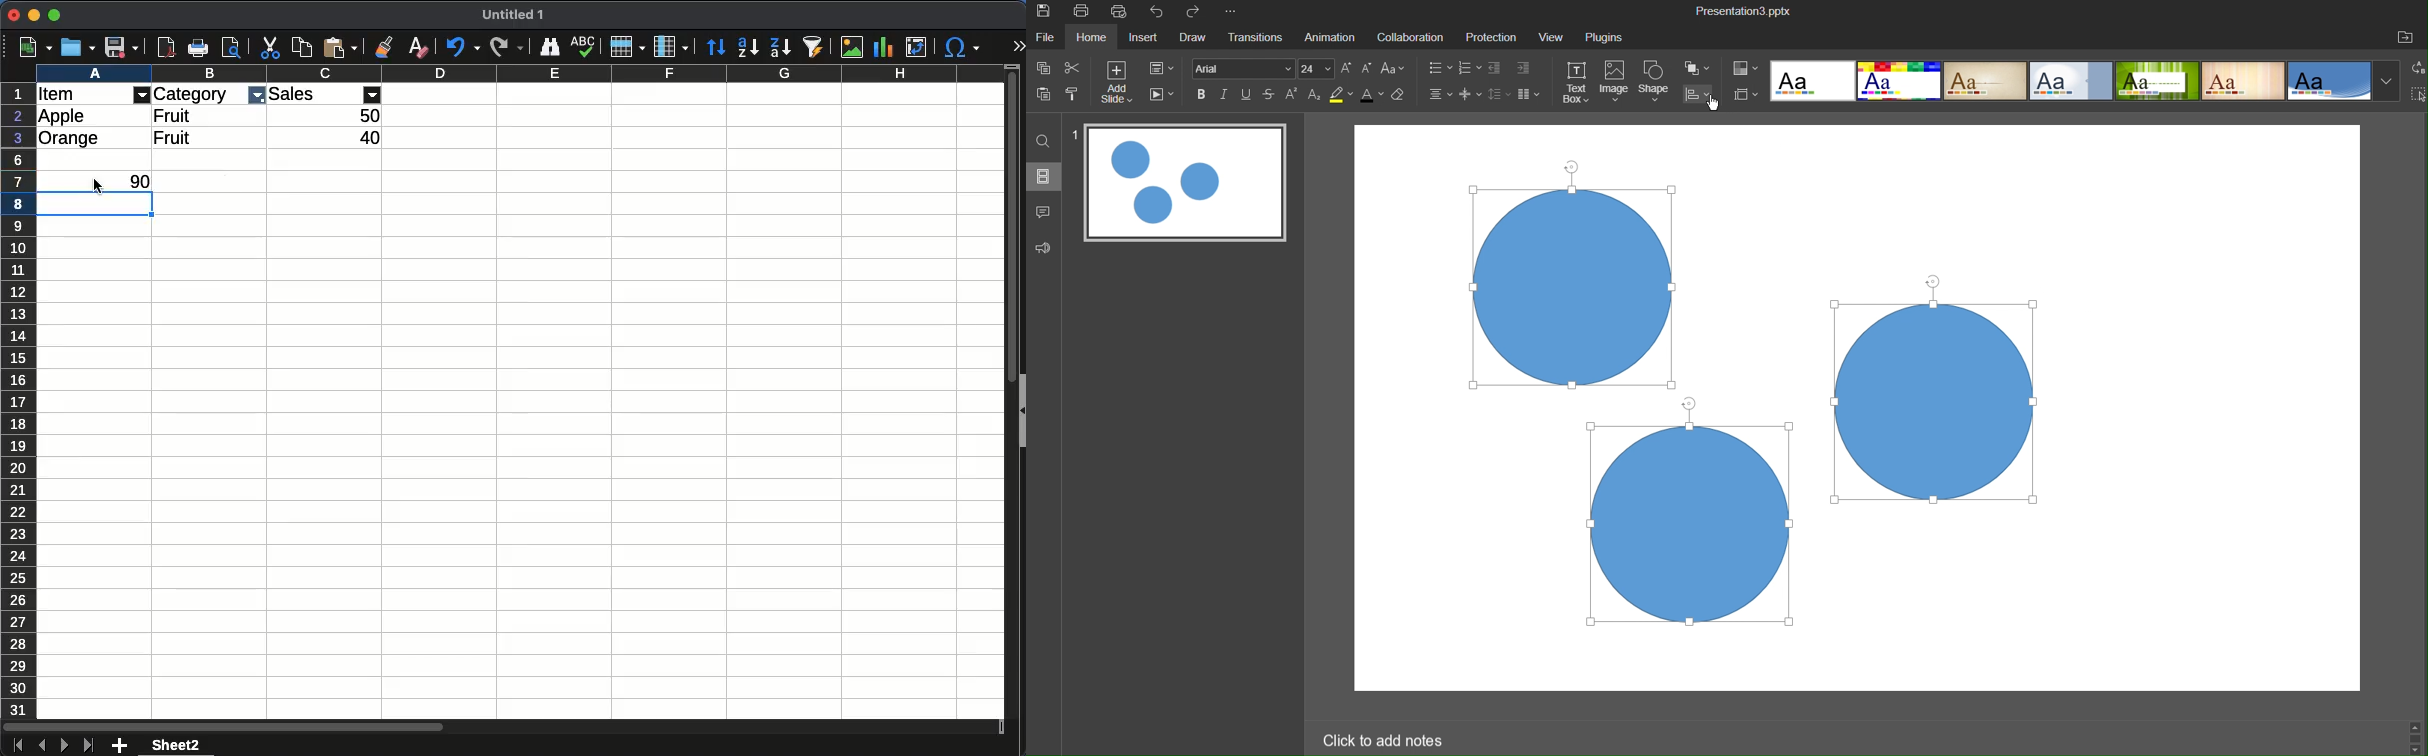 The width and height of the screenshot is (2436, 756). Describe the element at coordinates (1167, 70) in the screenshot. I see `Slide Settings` at that location.